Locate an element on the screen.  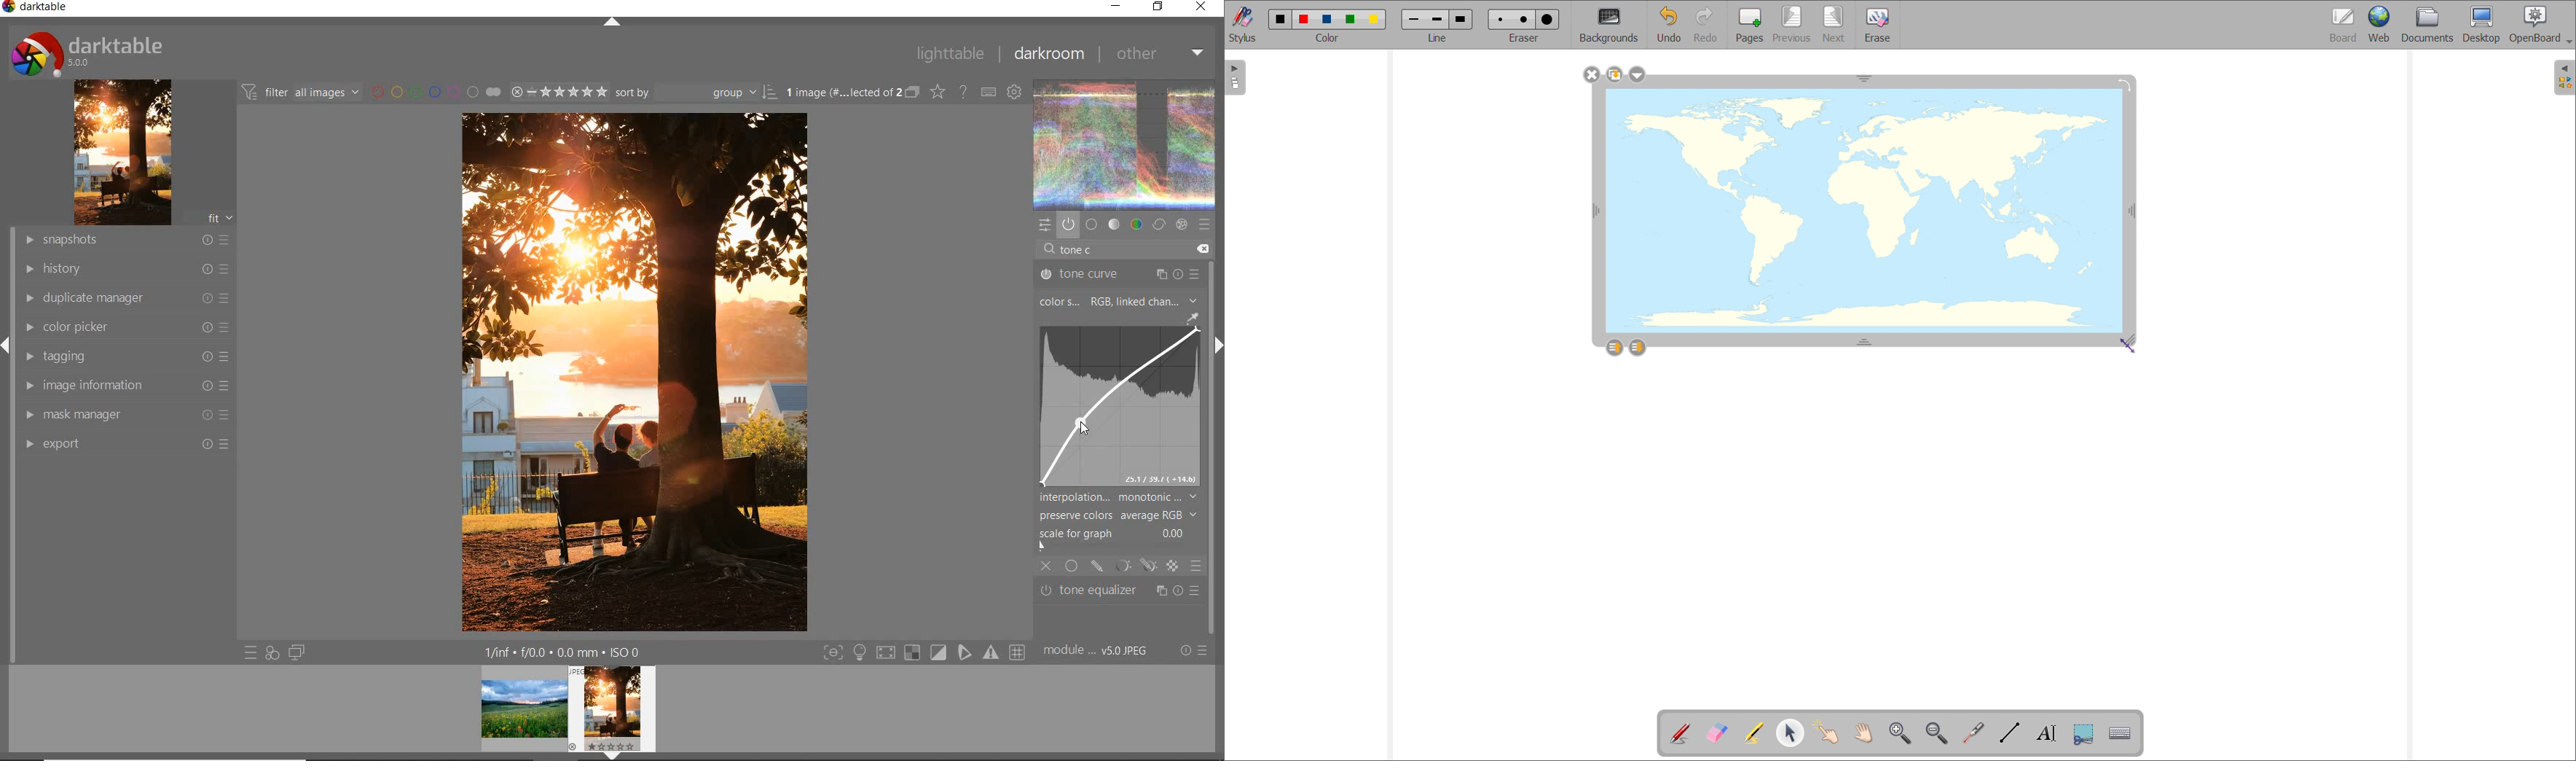
add pages is located at coordinates (1748, 25).